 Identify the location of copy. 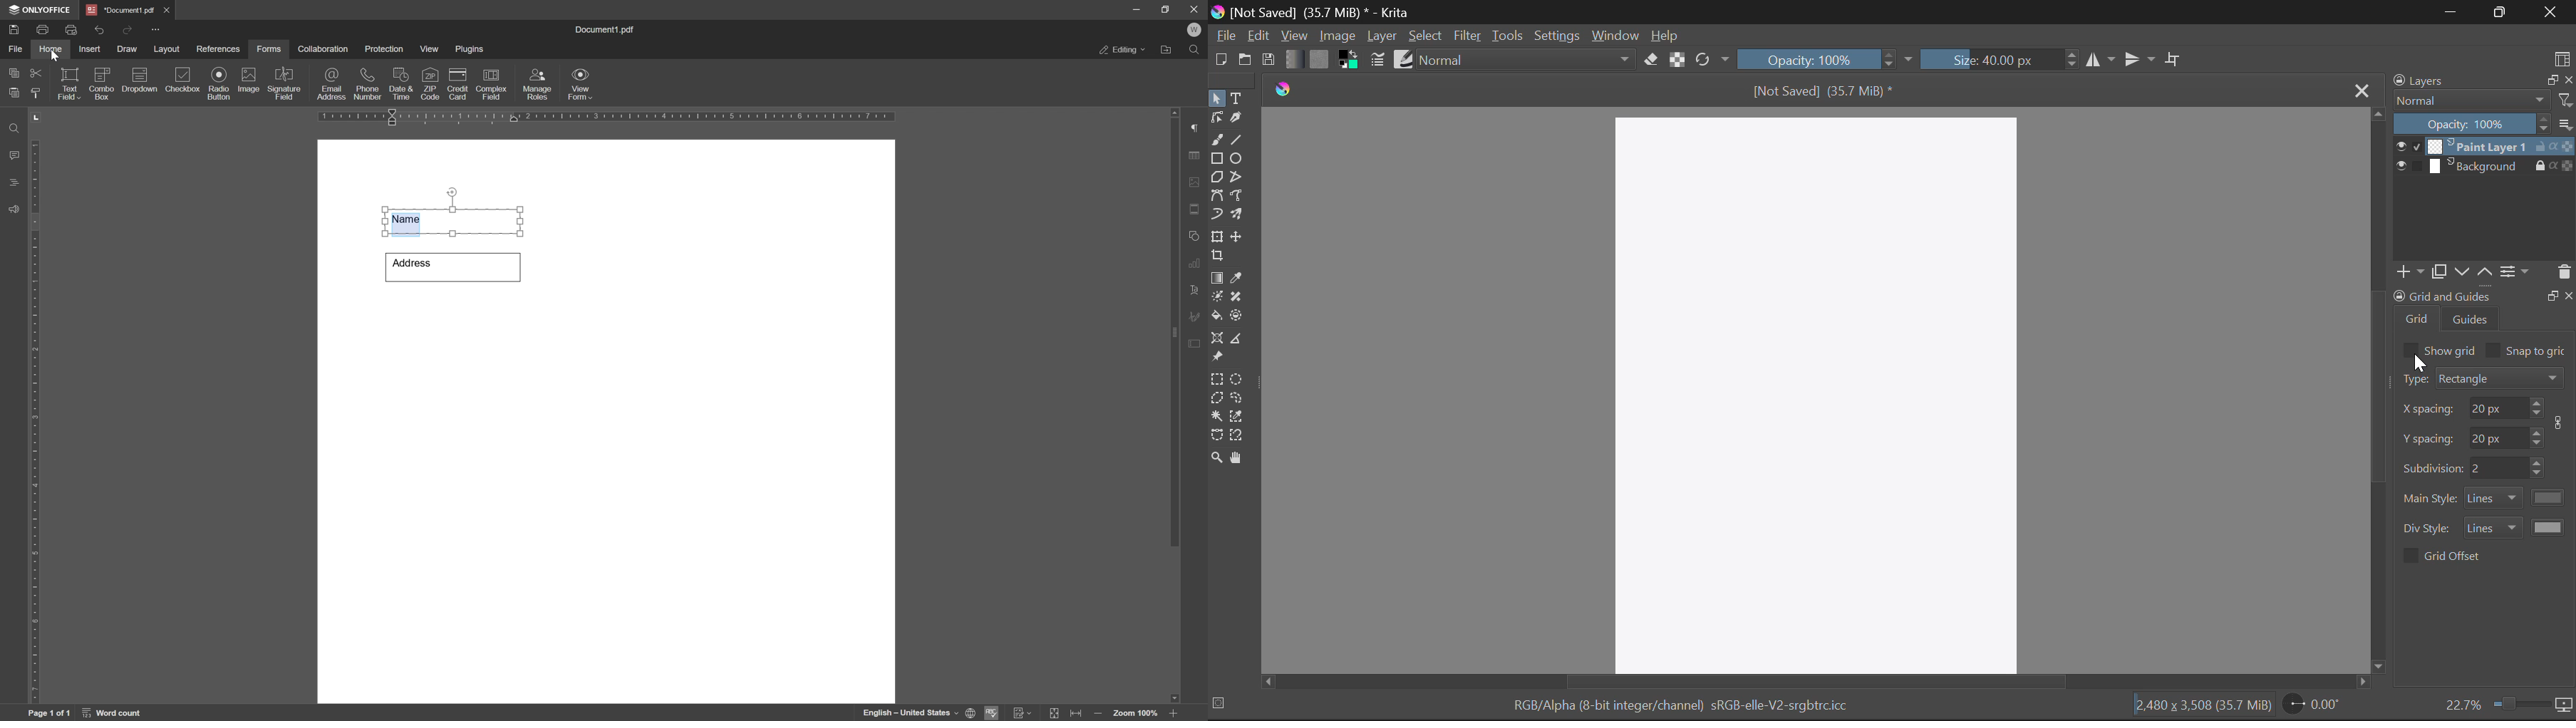
(2438, 271).